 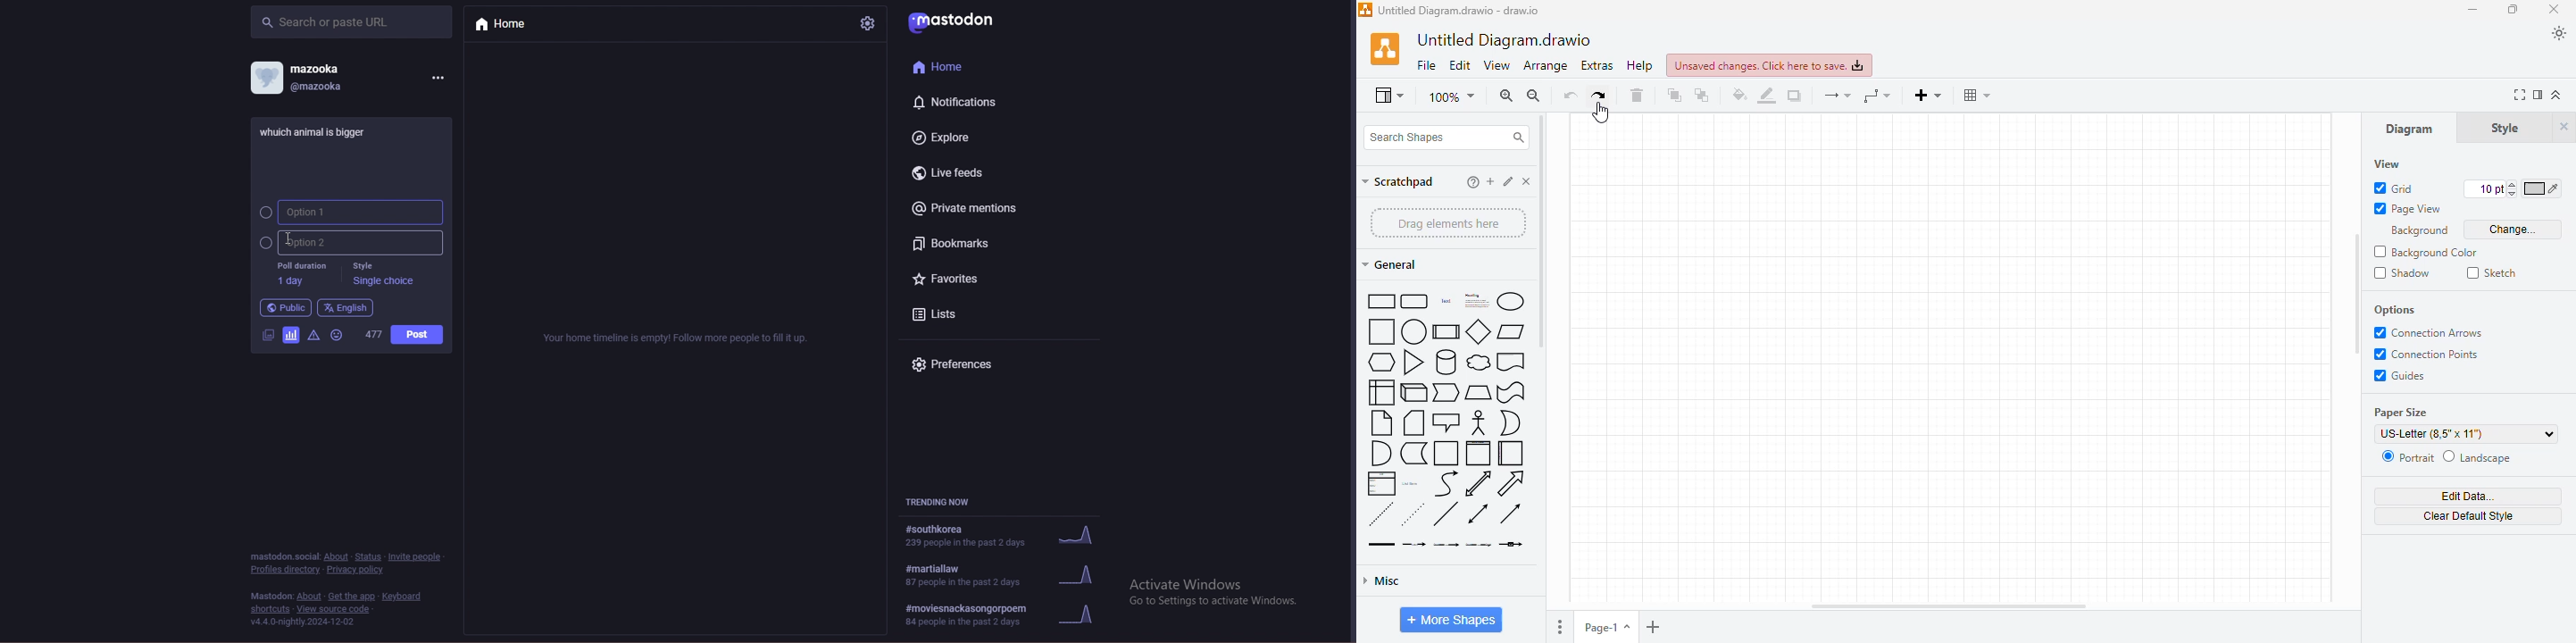 What do you see at coordinates (1511, 362) in the screenshot?
I see `document` at bounding box center [1511, 362].